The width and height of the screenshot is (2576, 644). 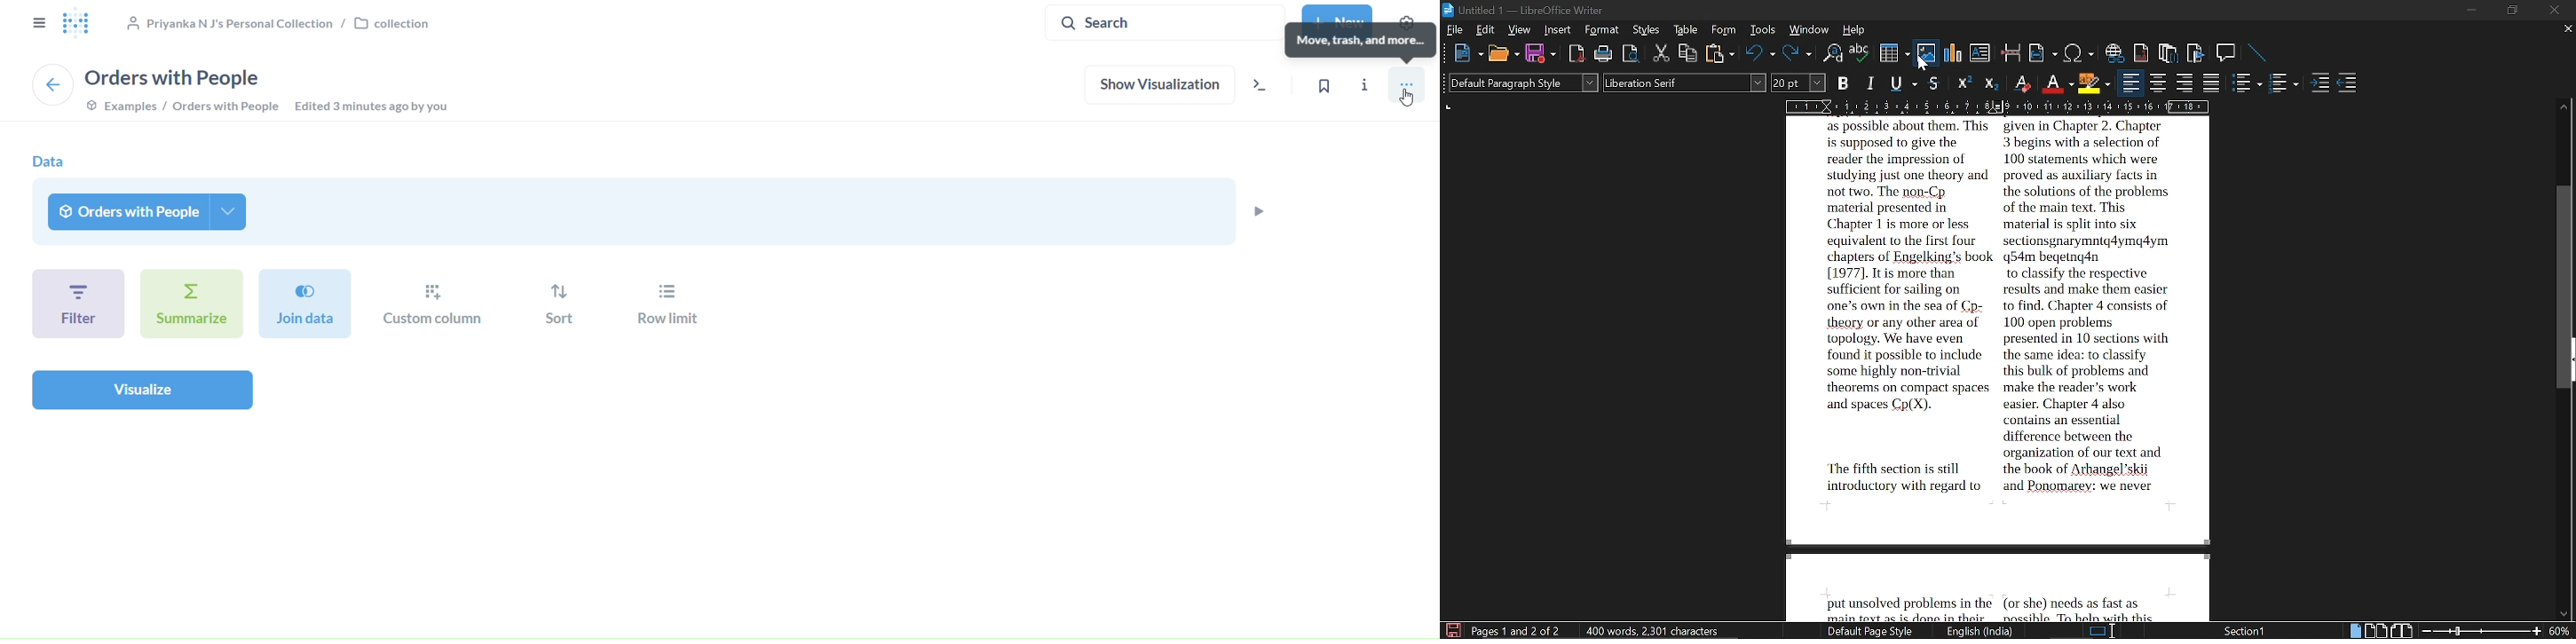 What do you see at coordinates (1758, 52) in the screenshot?
I see `undo` at bounding box center [1758, 52].